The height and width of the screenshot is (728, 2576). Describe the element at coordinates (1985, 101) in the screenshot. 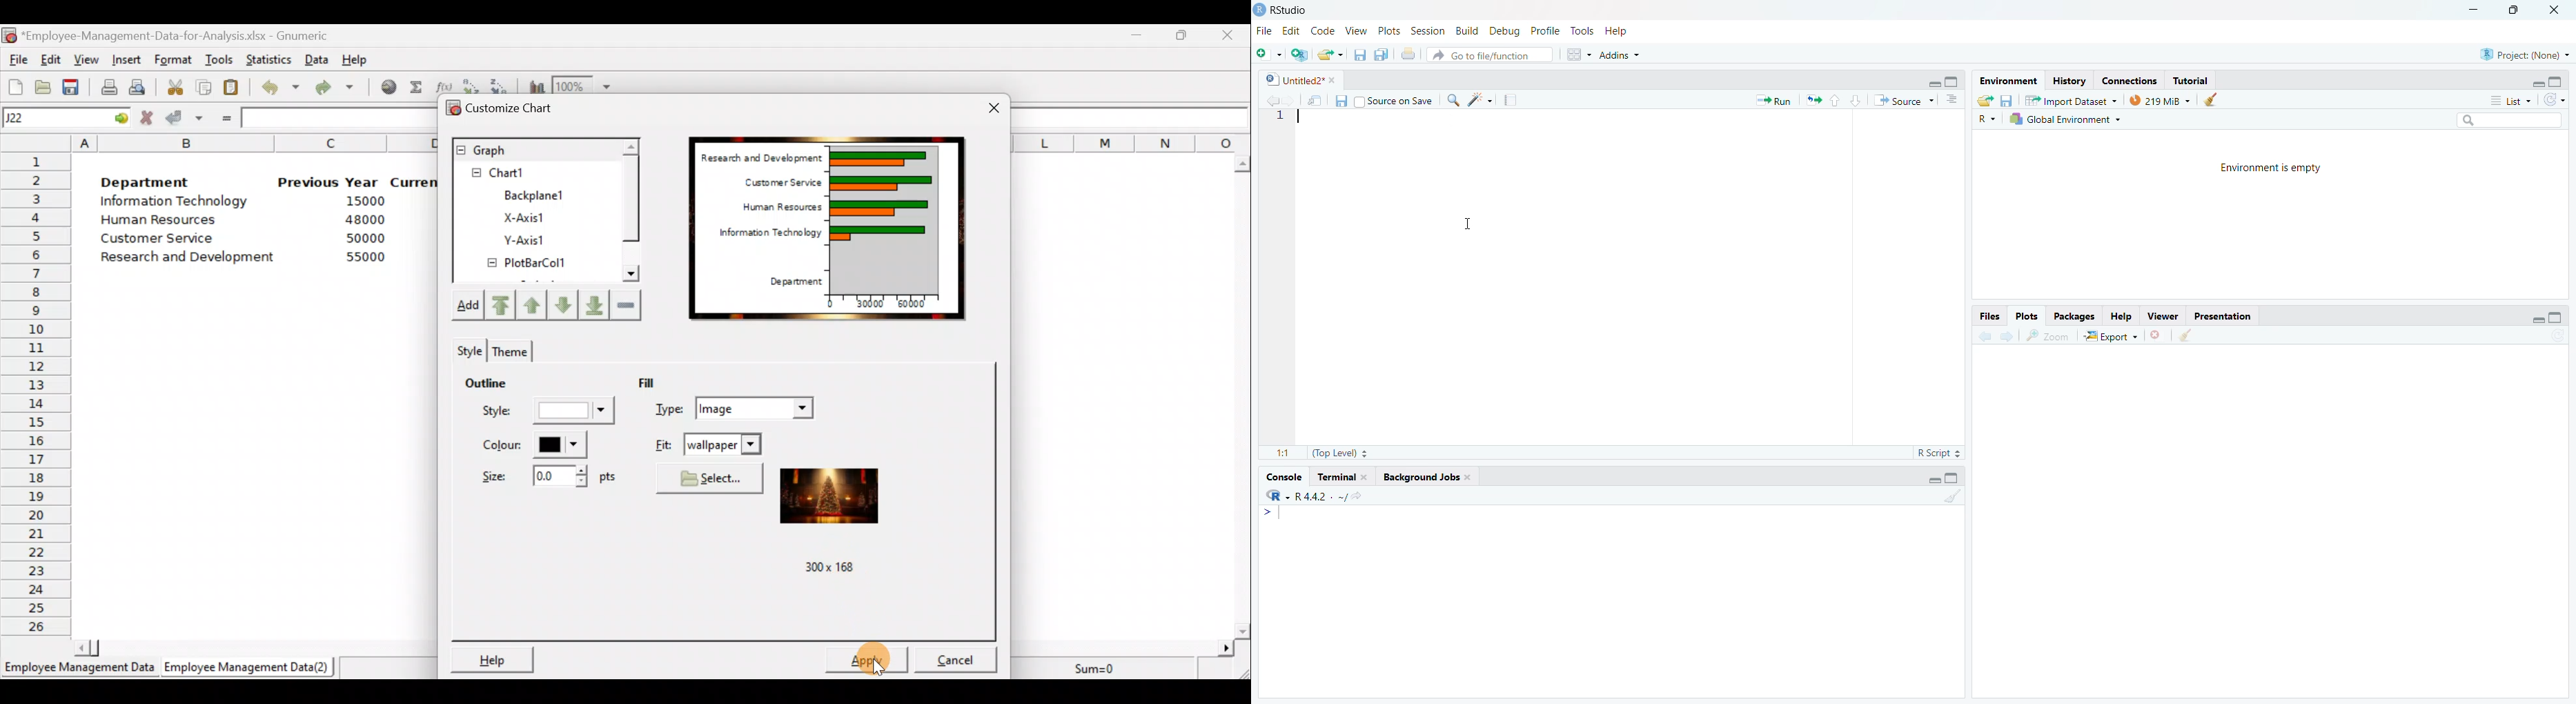

I see `Load History from an existing file` at that location.